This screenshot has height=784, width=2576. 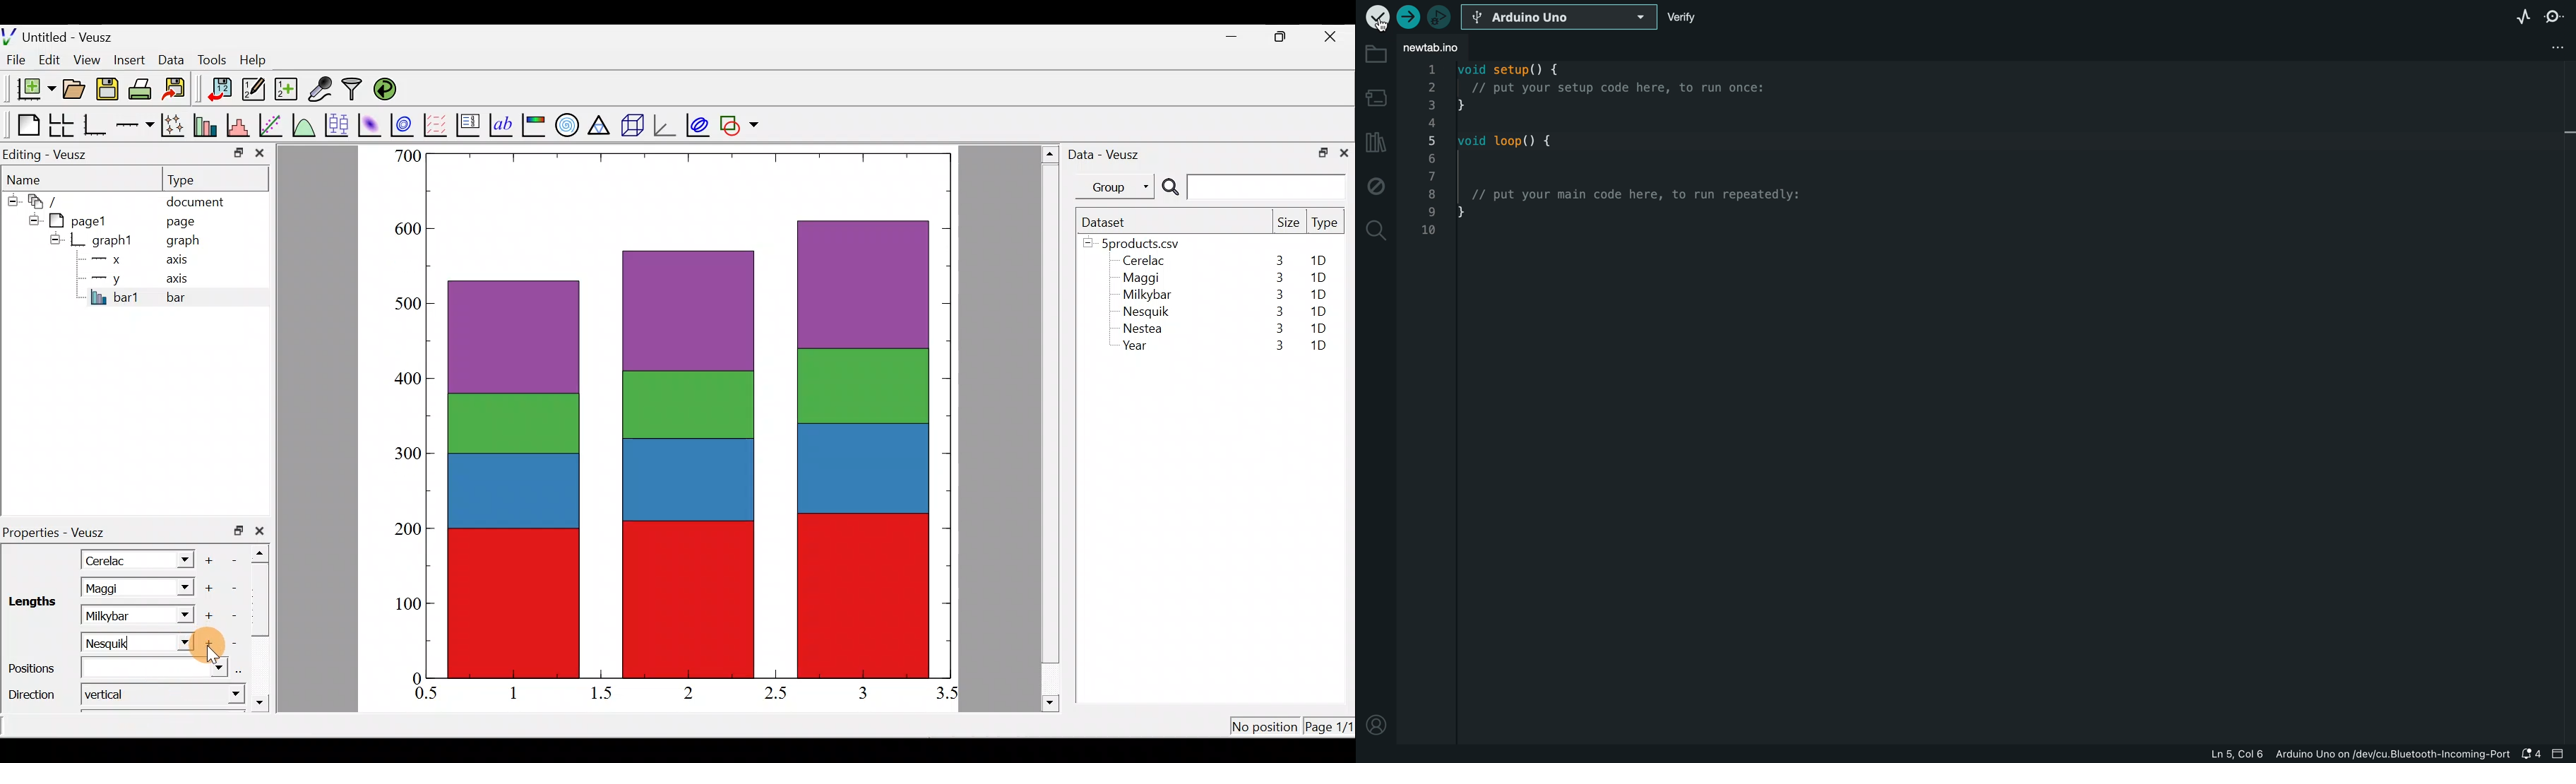 What do you see at coordinates (30, 89) in the screenshot?
I see `New document` at bounding box center [30, 89].